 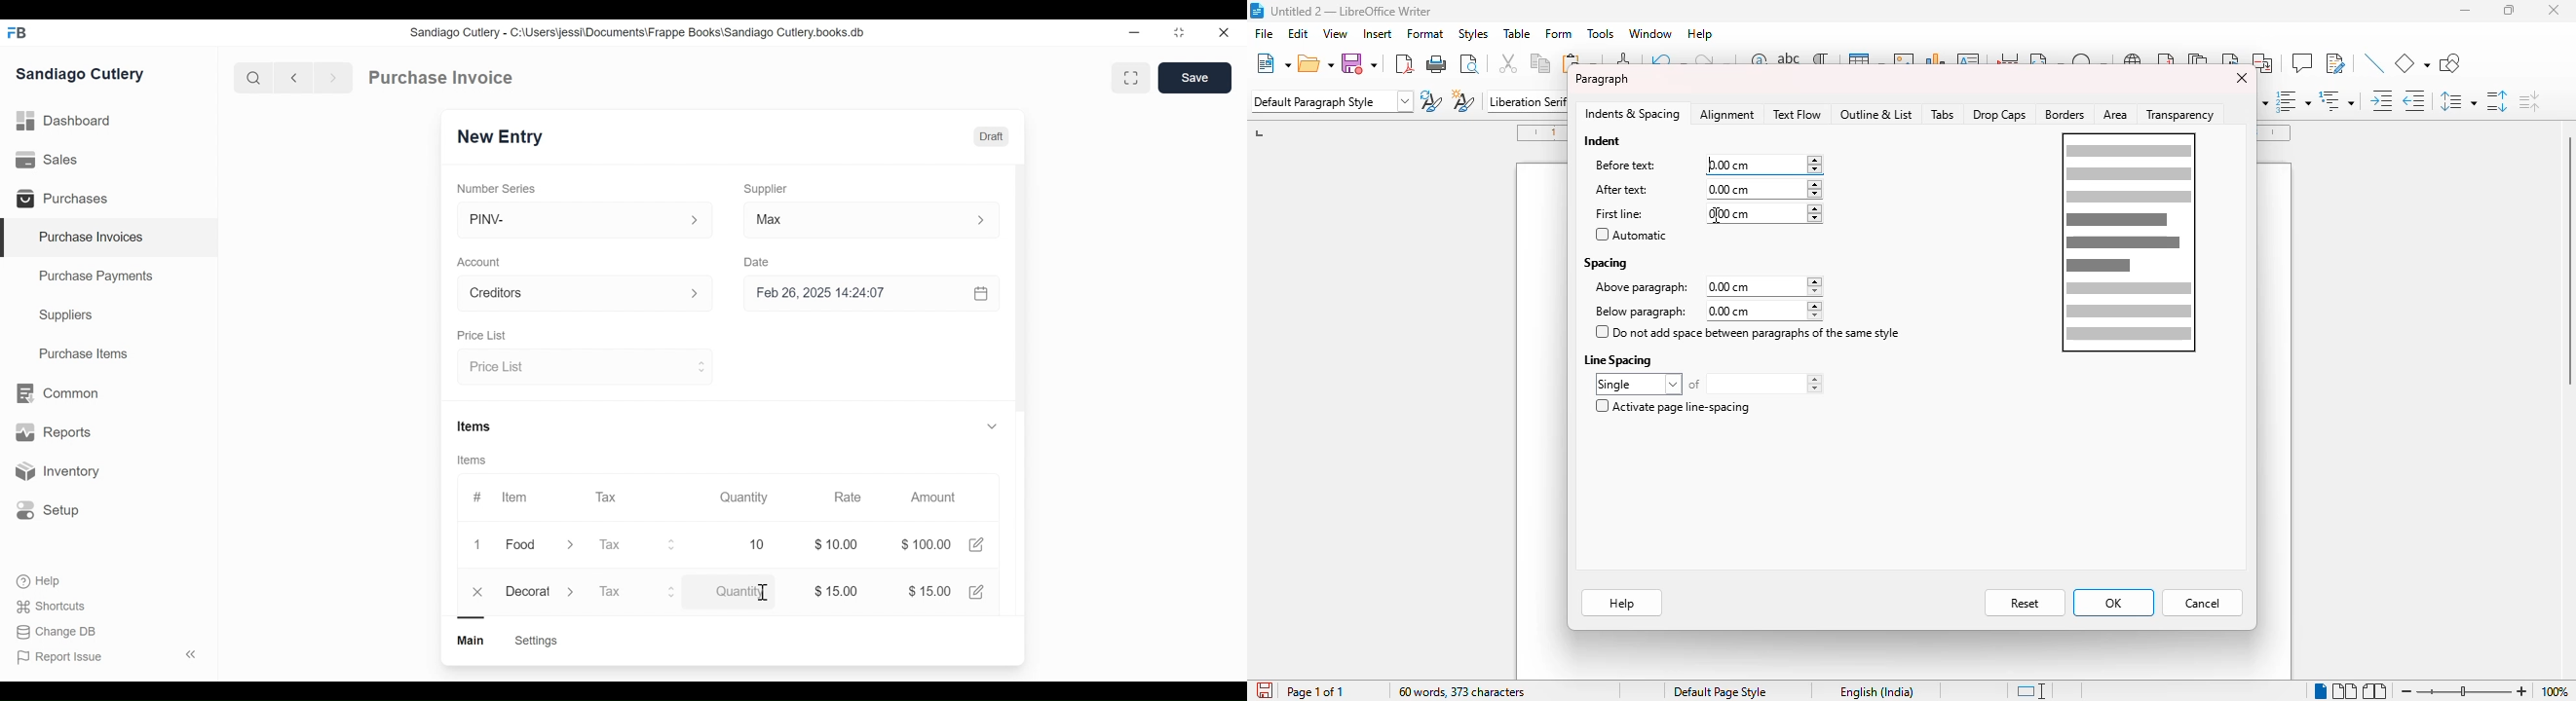 What do you see at coordinates (608, 496) in the screenshot?
I see `Tax` at bounding box center [608, 496].